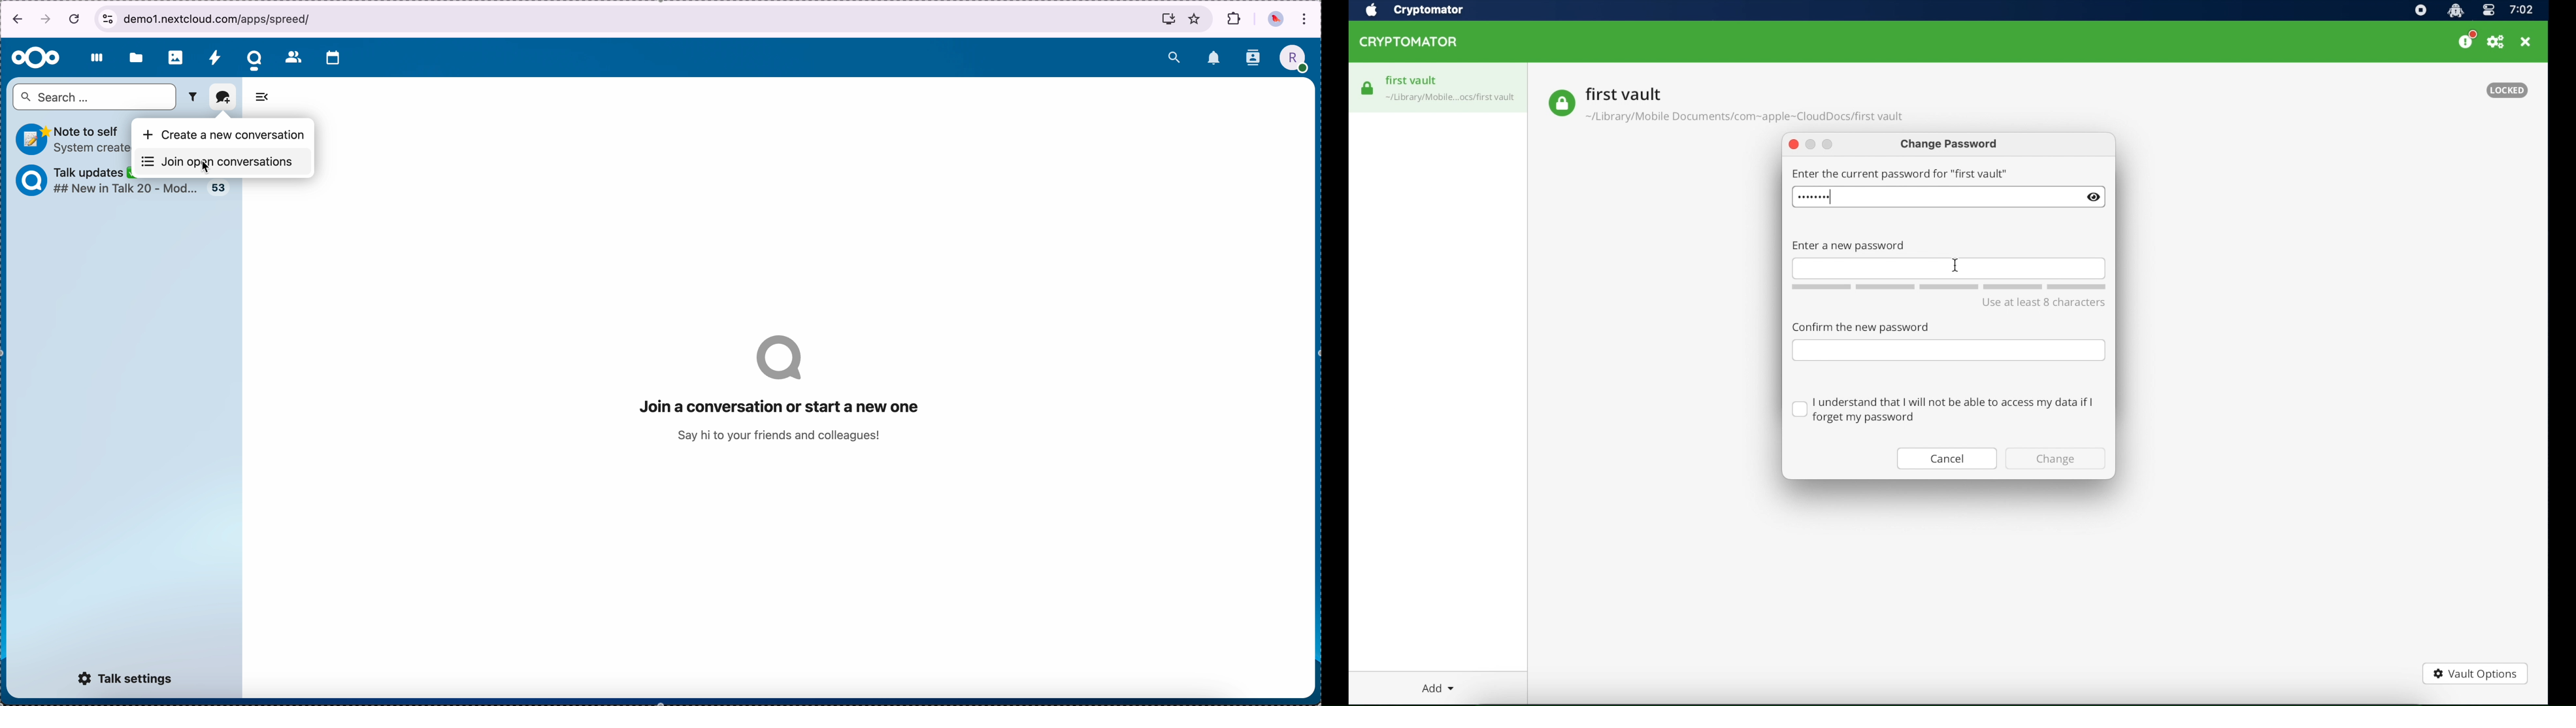  I want to click on files, so click(137, 56).